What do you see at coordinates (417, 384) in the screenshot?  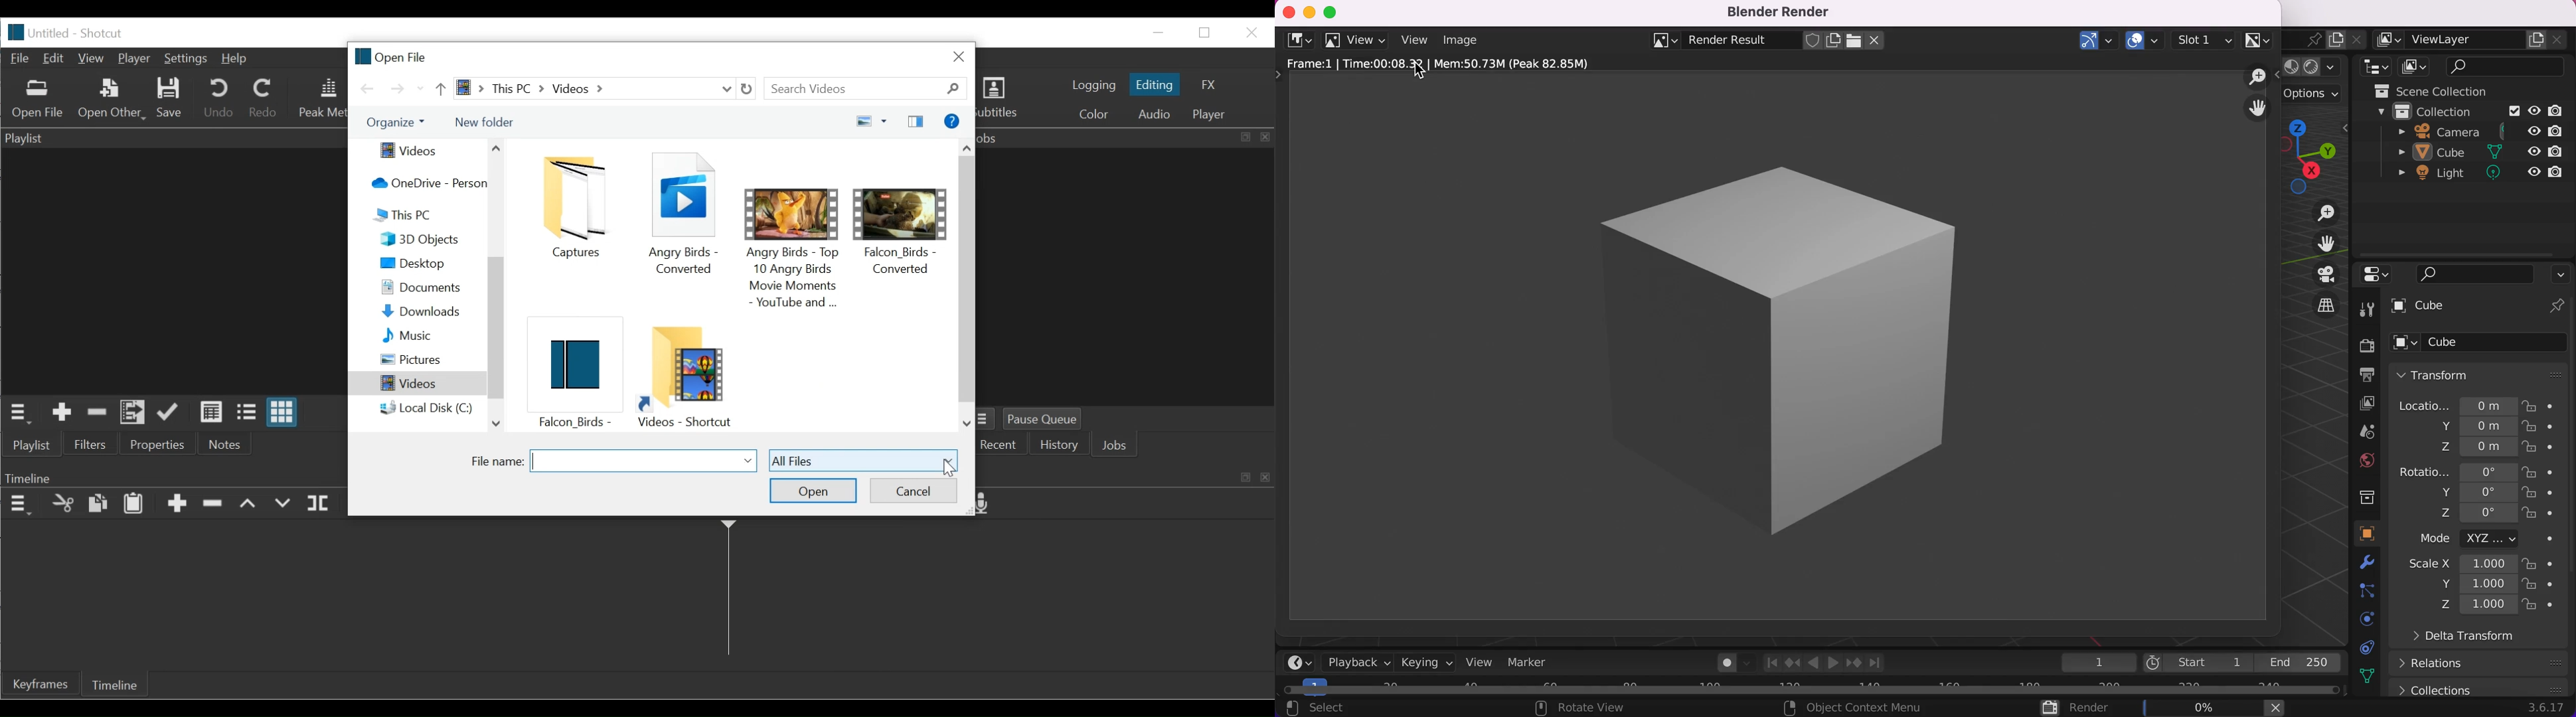 I see `Videos` at bounding box center [417, 384].